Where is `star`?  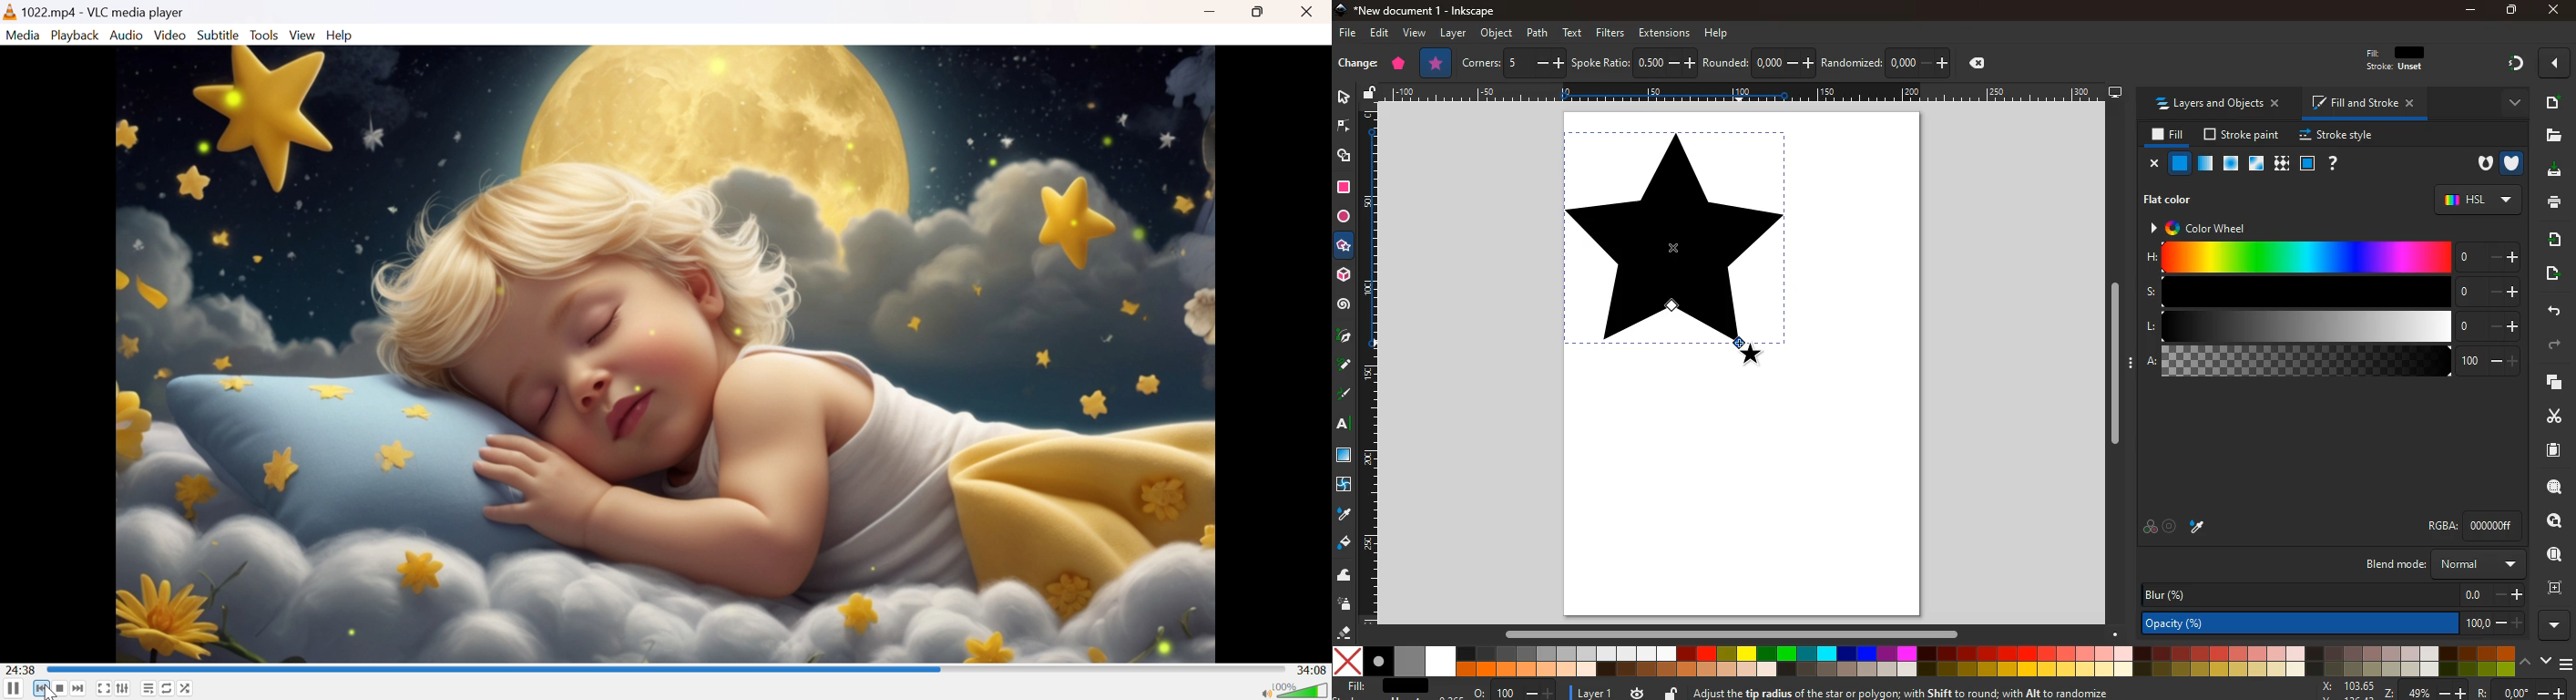
star is located at coordinates (1437, 62).